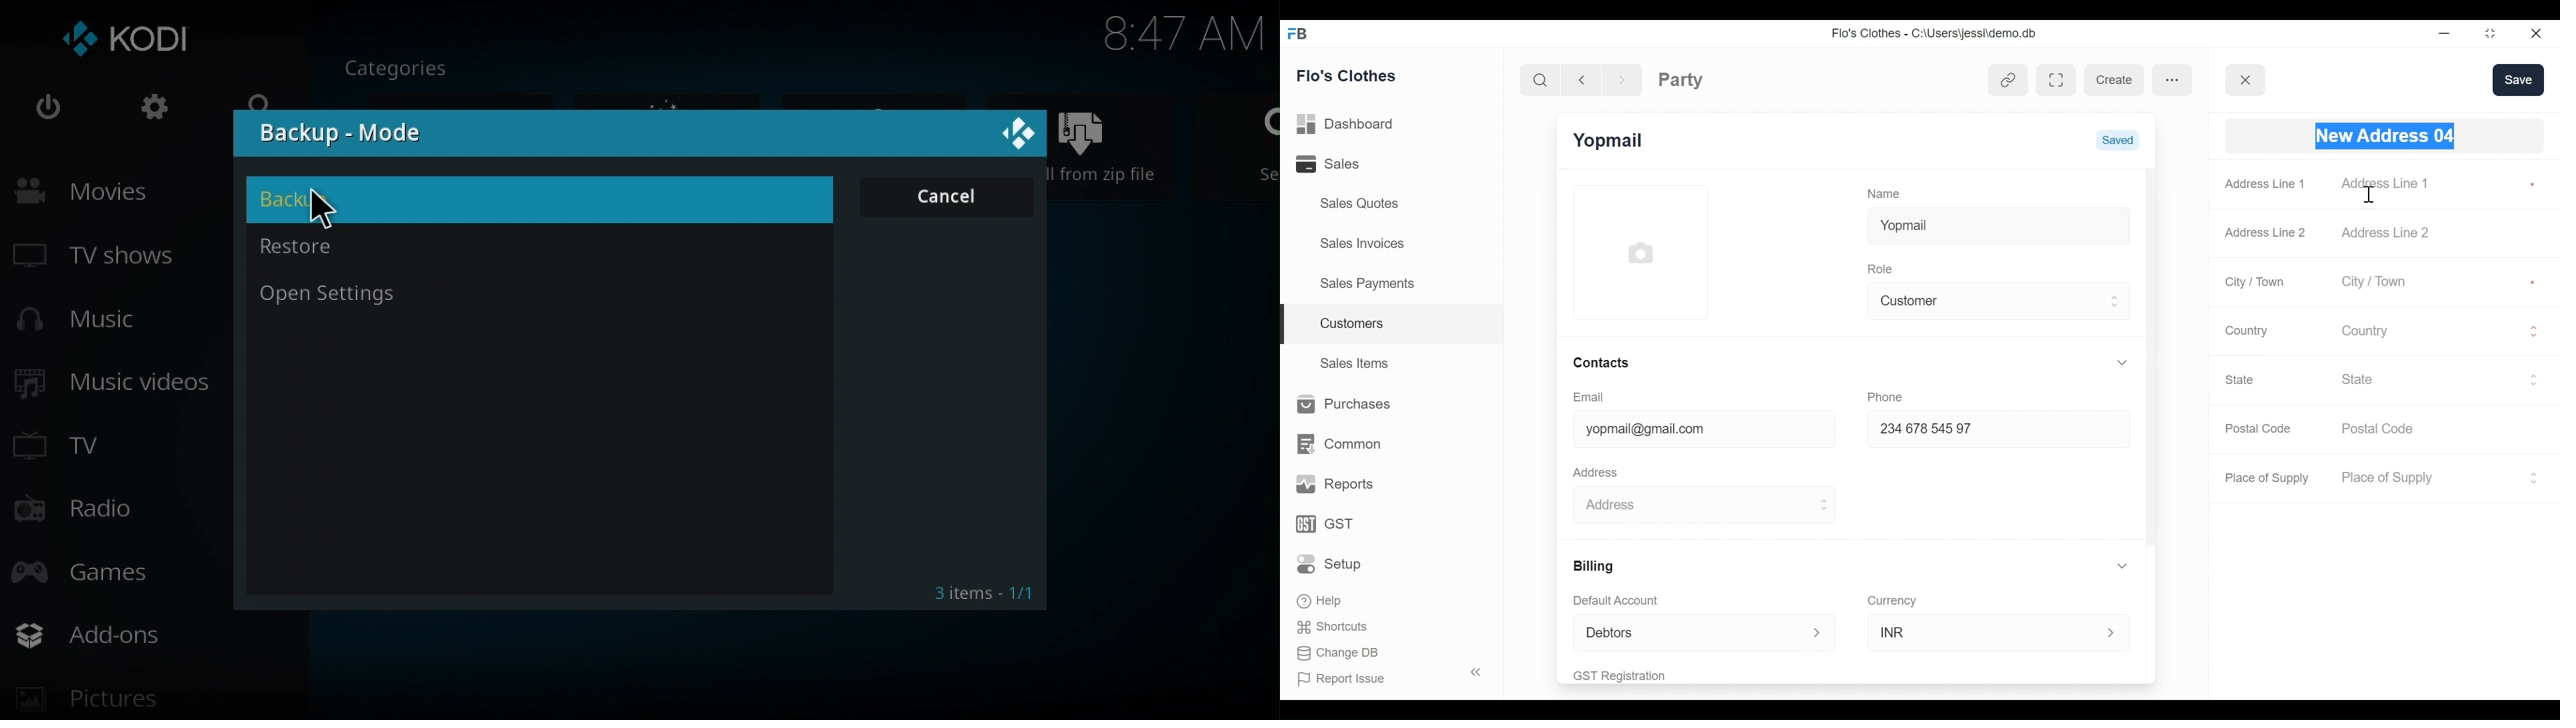  What do you see at coordinates (976, 588) in the screenshot?
I see `3 items` at bounding box center [976, 588].